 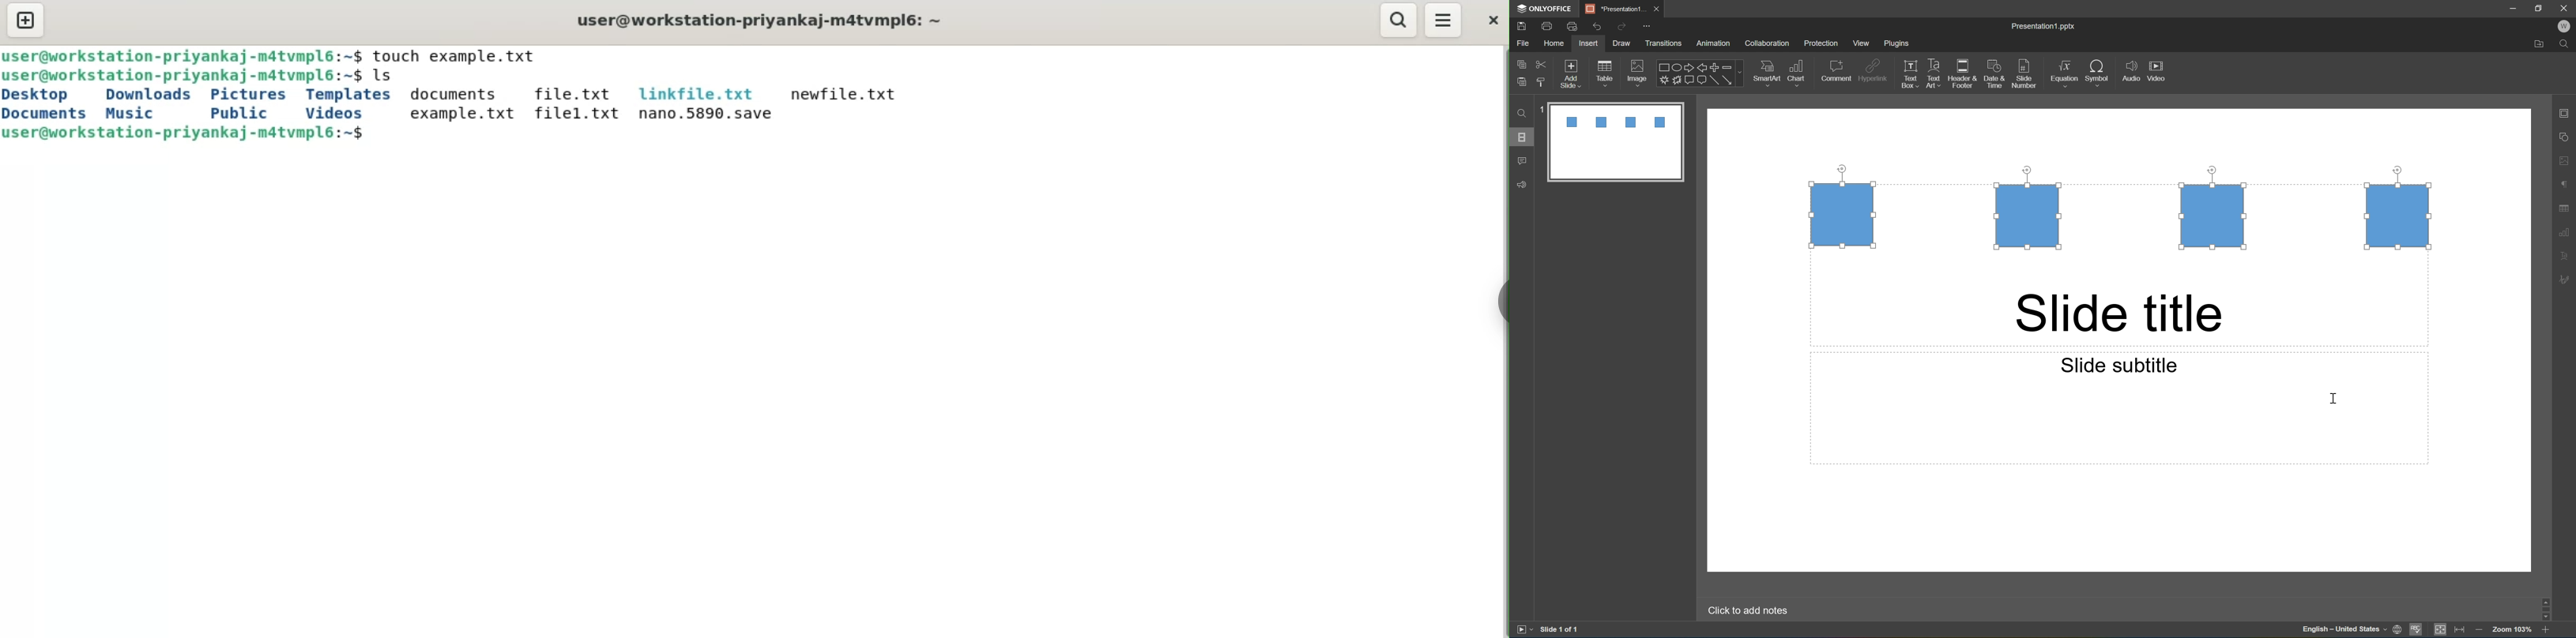 What do you see at coordinates (1764, 72) in the screenshot?
I see `smart art` at bounding box center [1764, 72].